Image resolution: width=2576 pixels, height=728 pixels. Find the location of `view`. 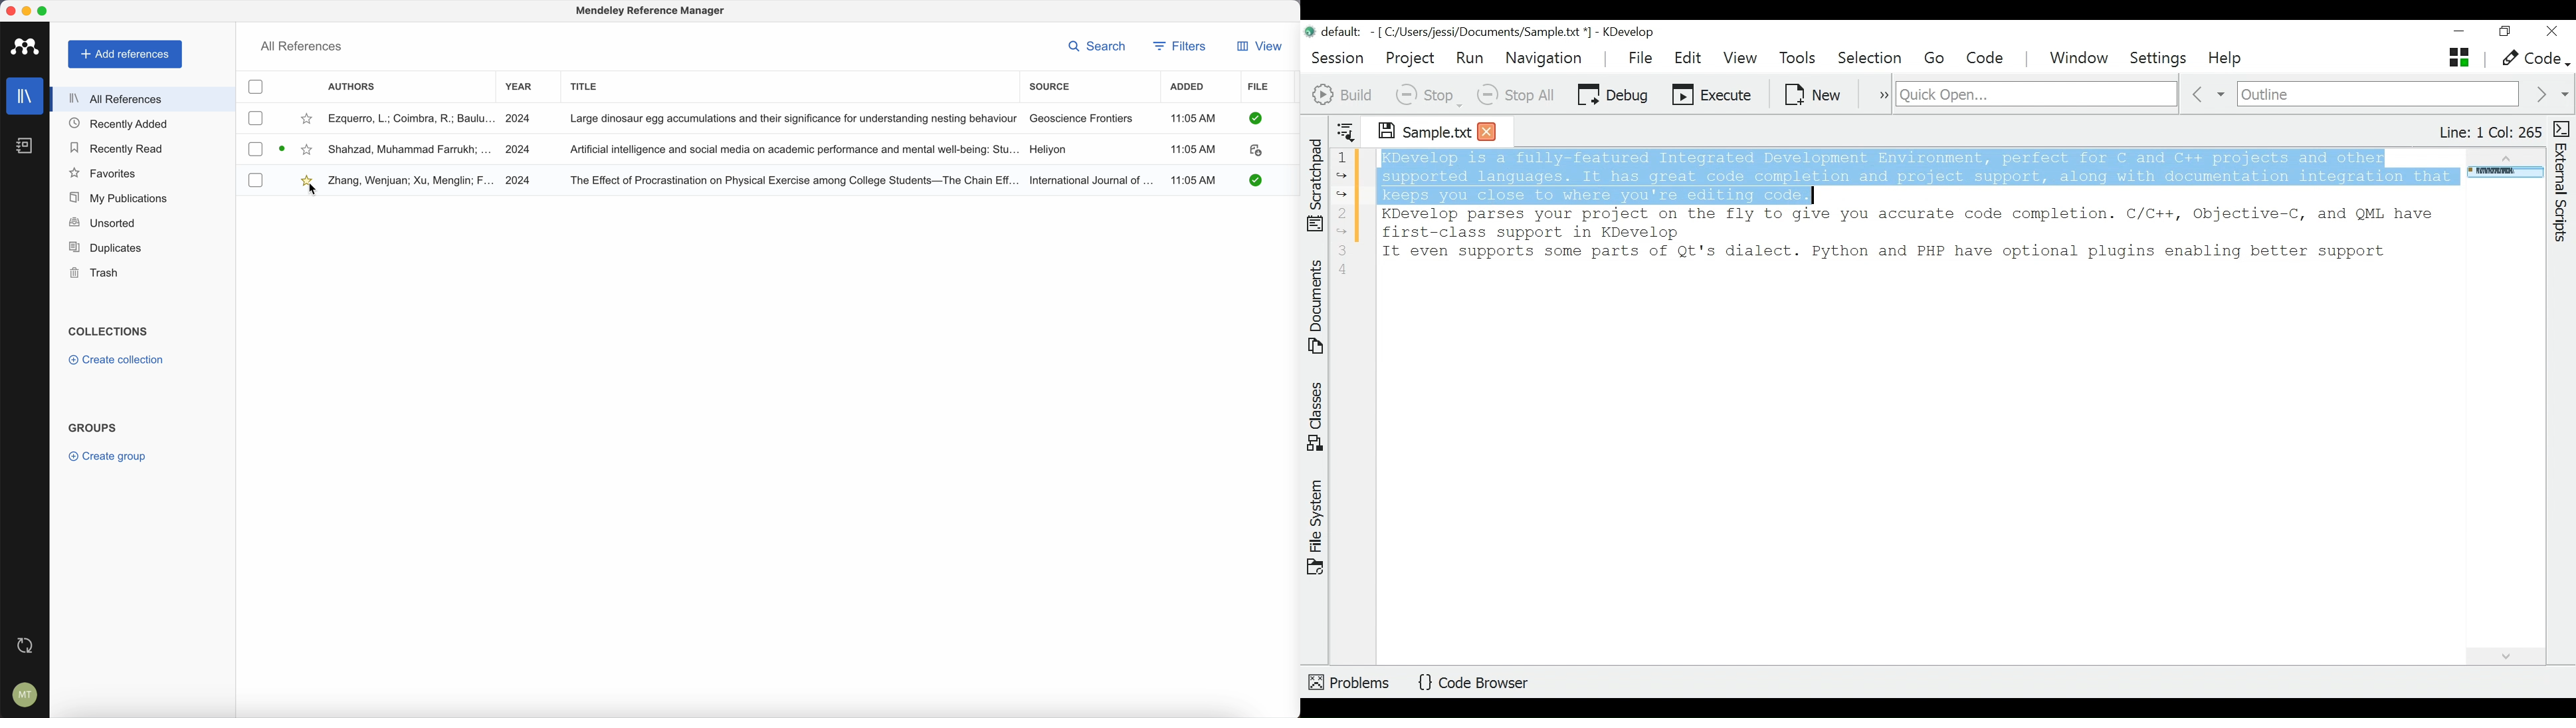

view is located at coordinates (1258, 46).